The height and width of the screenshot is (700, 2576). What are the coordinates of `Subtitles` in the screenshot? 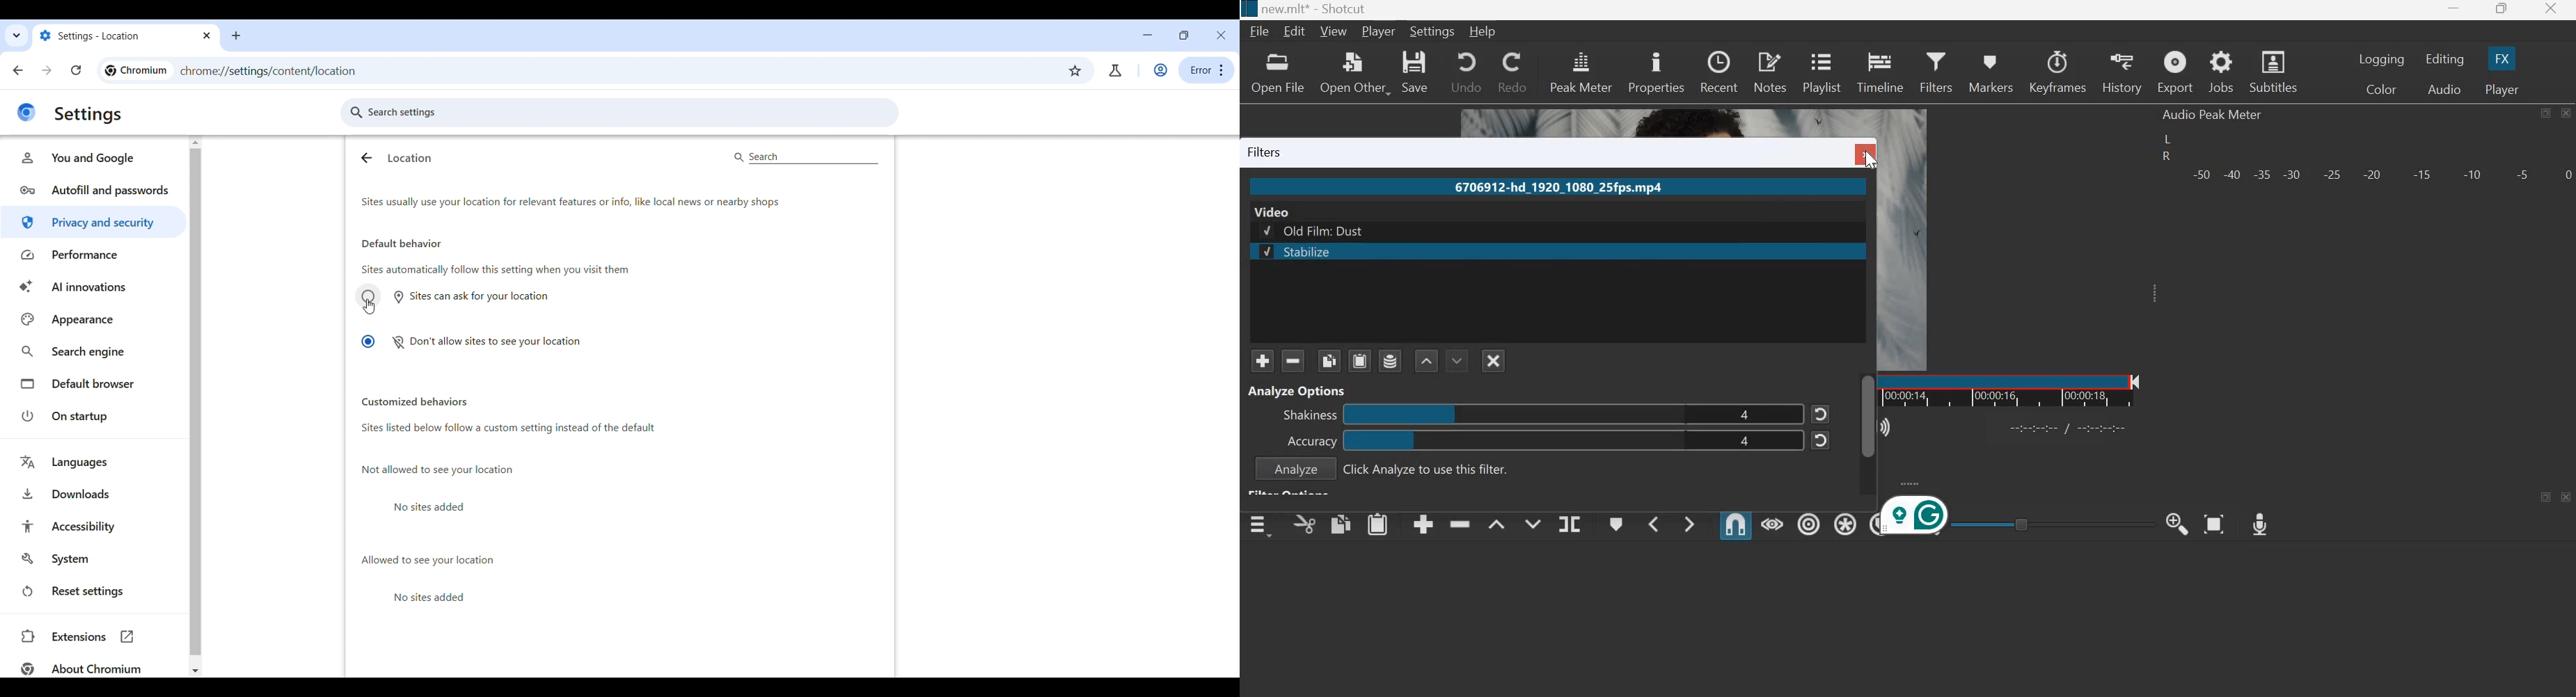 It's located at (2273, 71).